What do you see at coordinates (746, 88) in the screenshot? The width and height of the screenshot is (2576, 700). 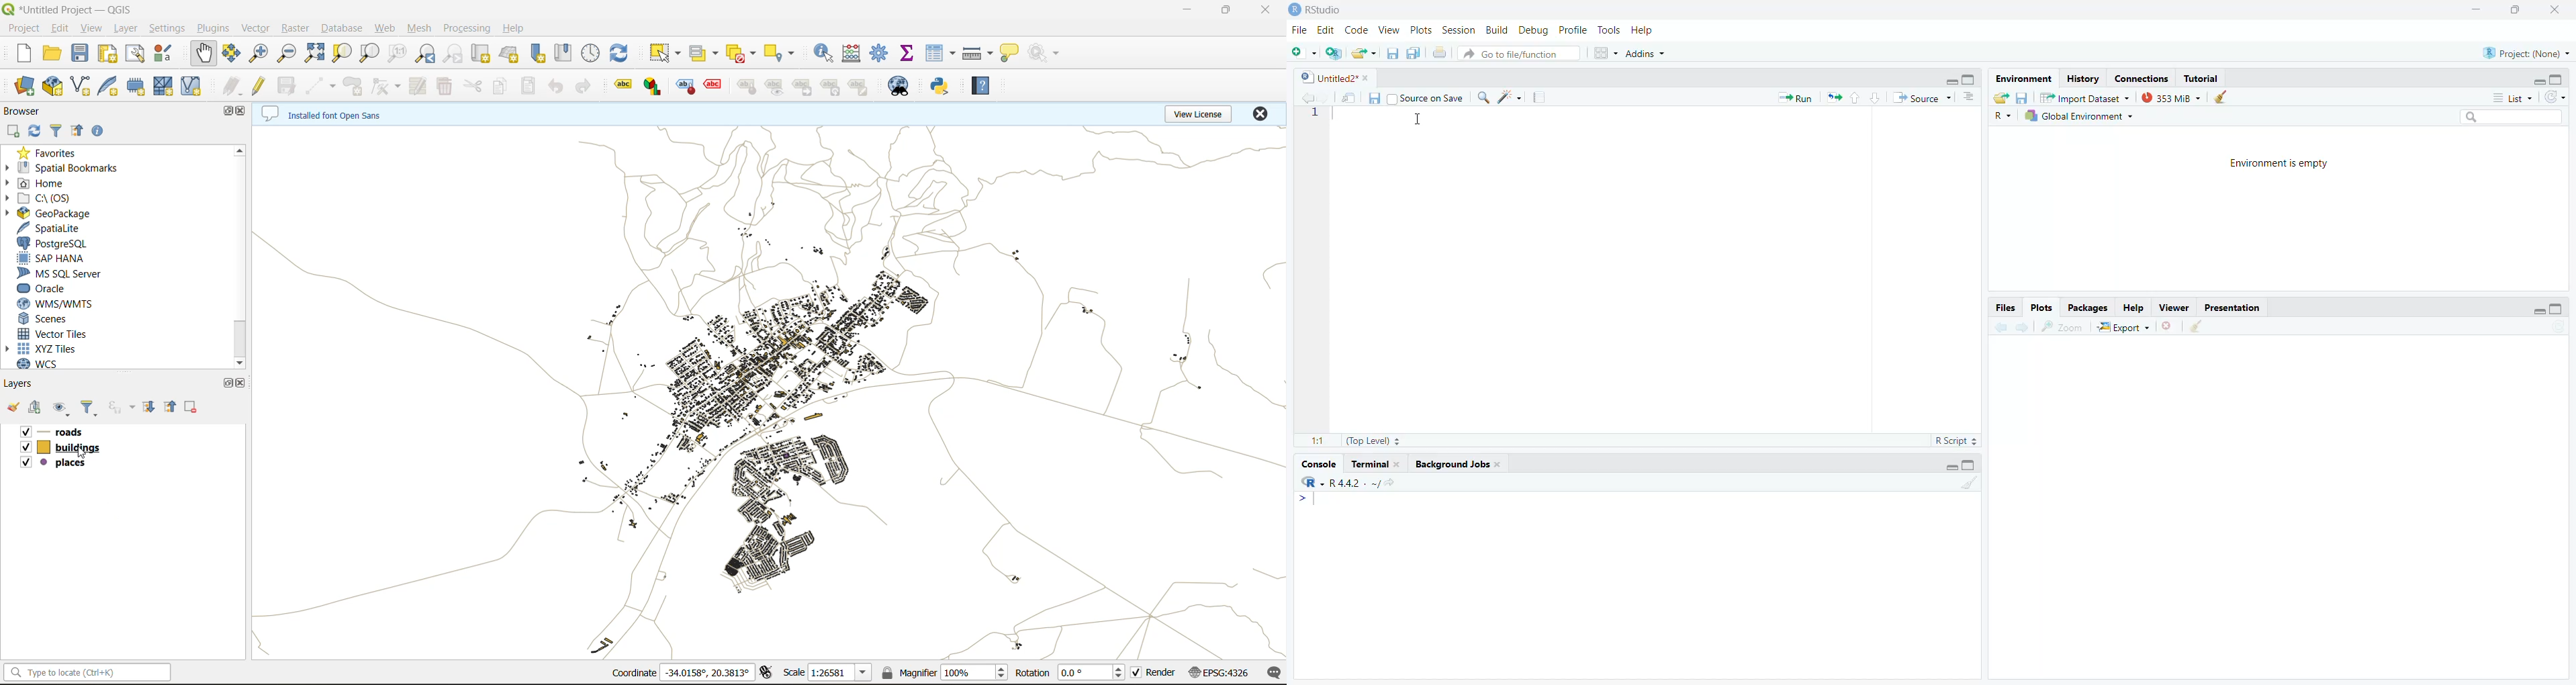 I see `label tools` at bounding box center [746, 88].